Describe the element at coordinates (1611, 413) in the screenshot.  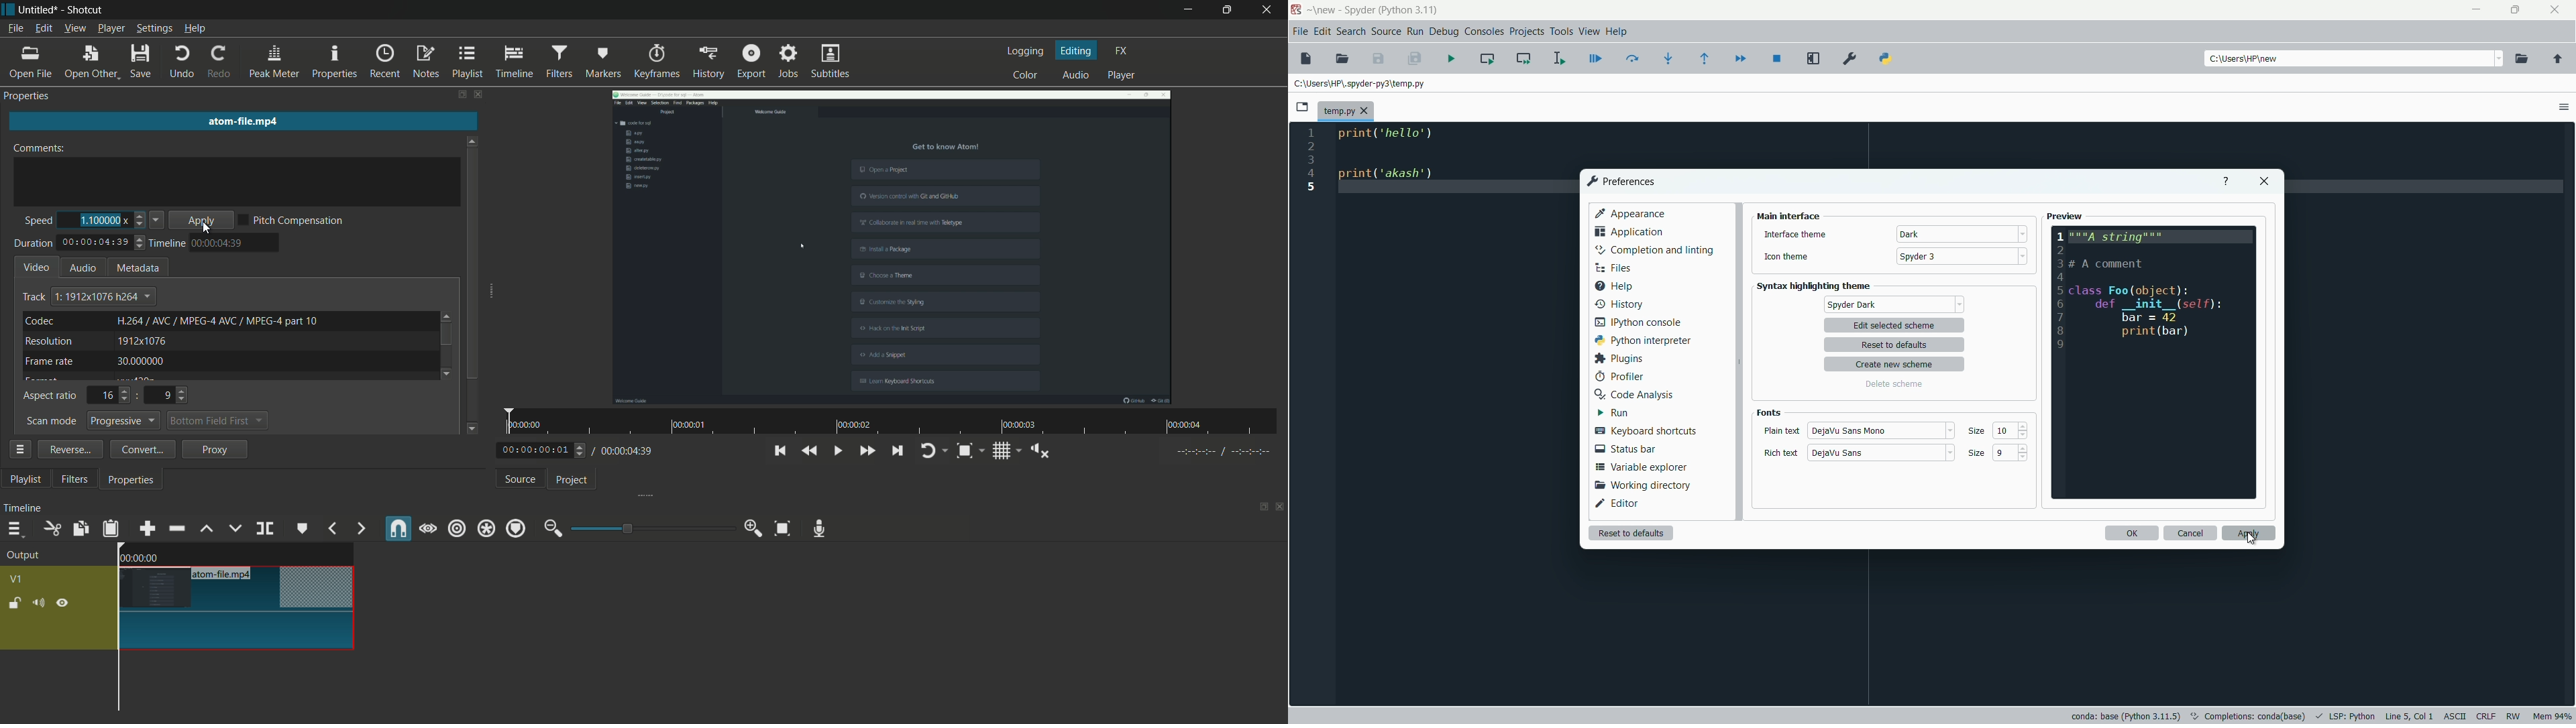
I see `run` at that location.